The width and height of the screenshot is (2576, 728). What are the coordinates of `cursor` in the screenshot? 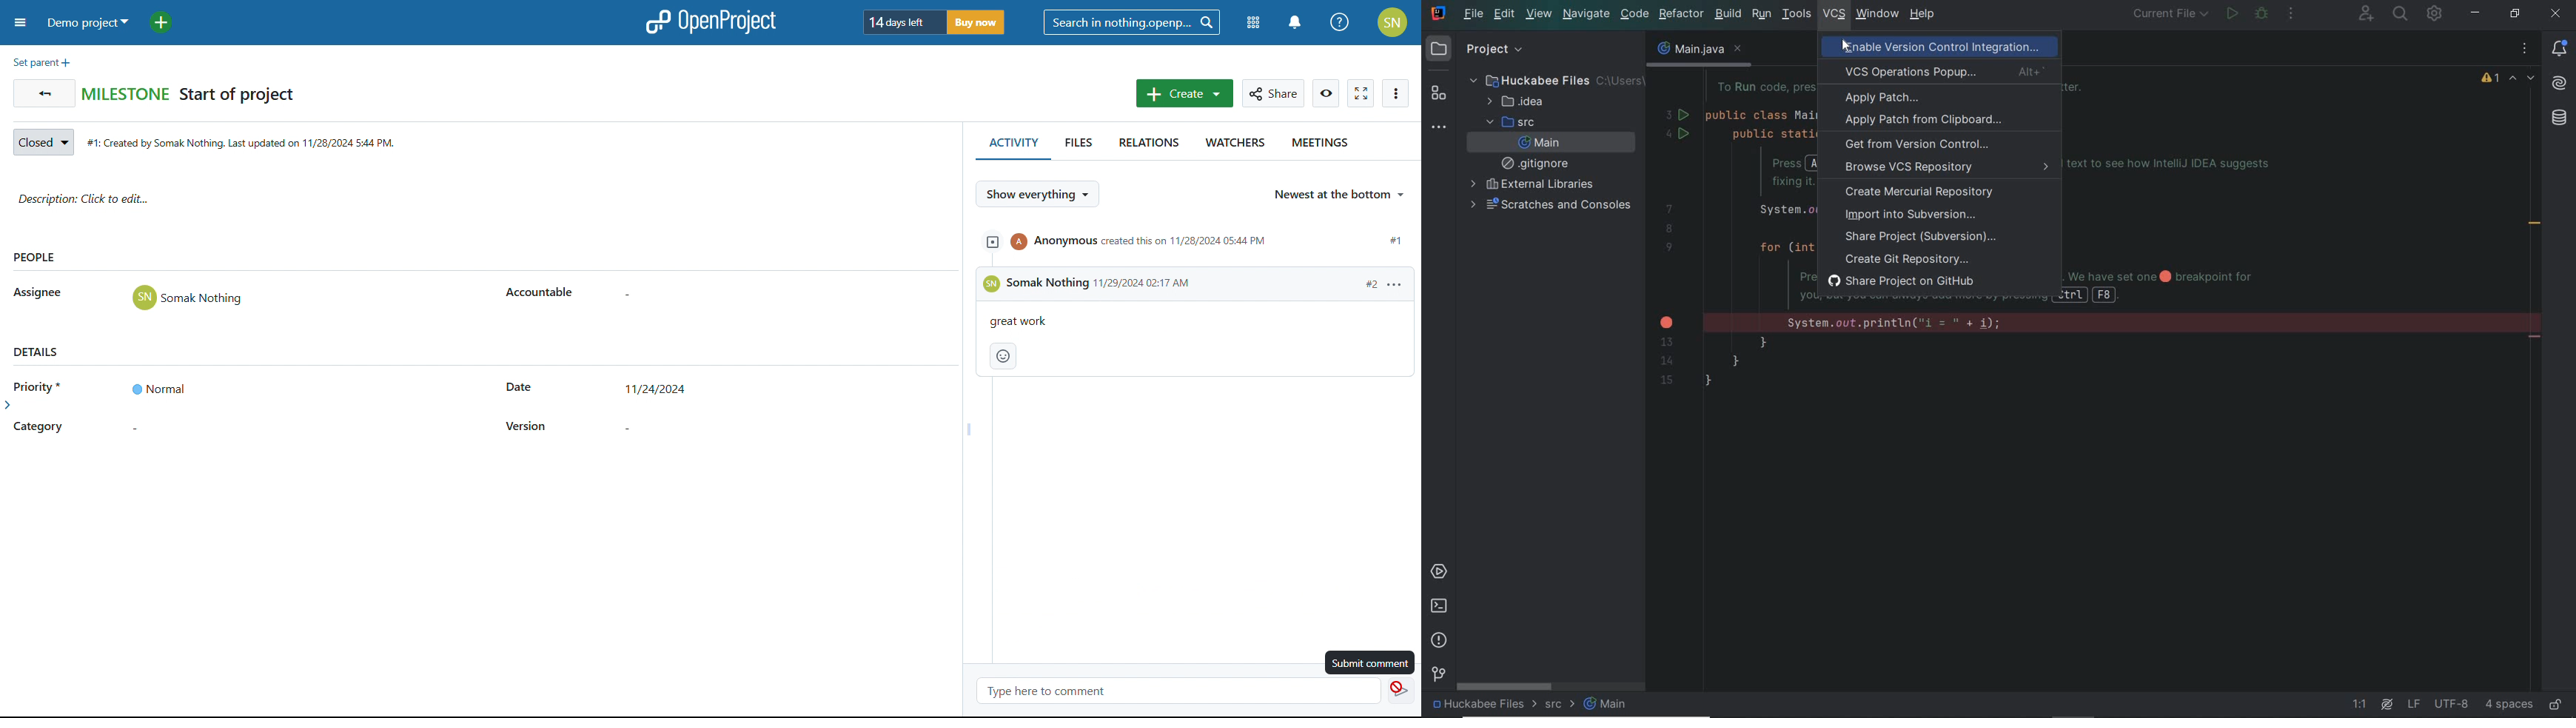 It's located at (1398, 687).